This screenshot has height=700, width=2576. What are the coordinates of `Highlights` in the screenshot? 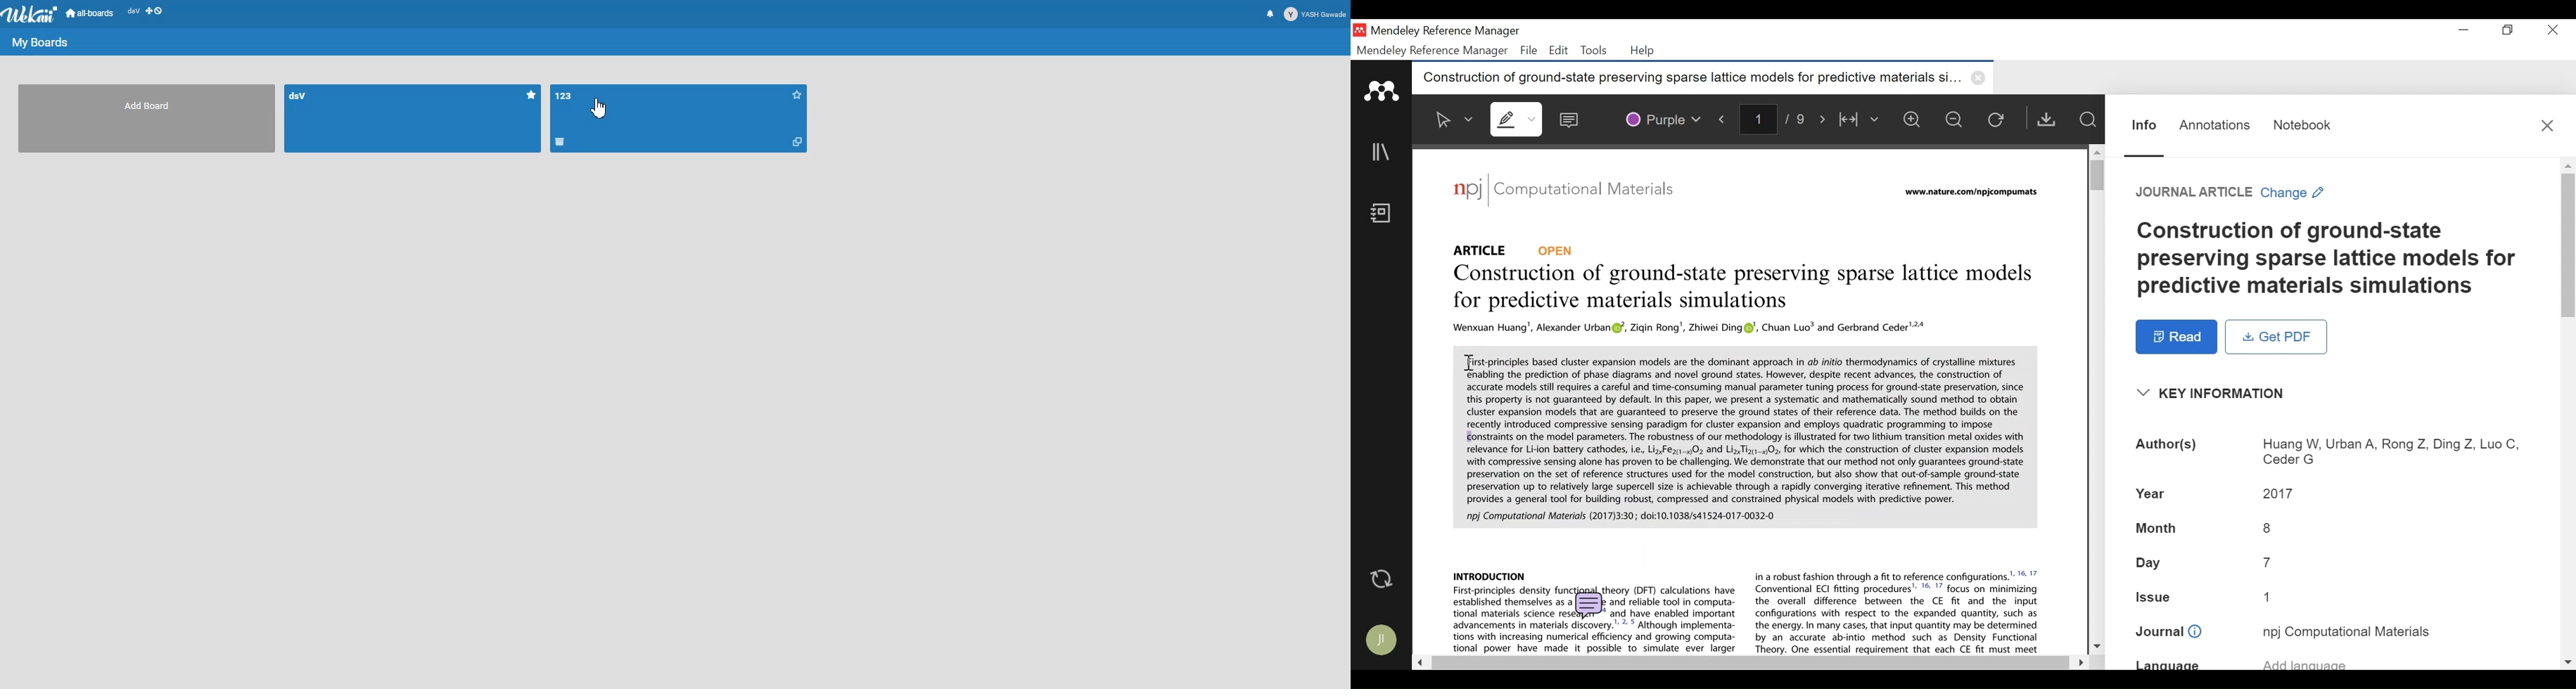 It's located at (1518, 119).